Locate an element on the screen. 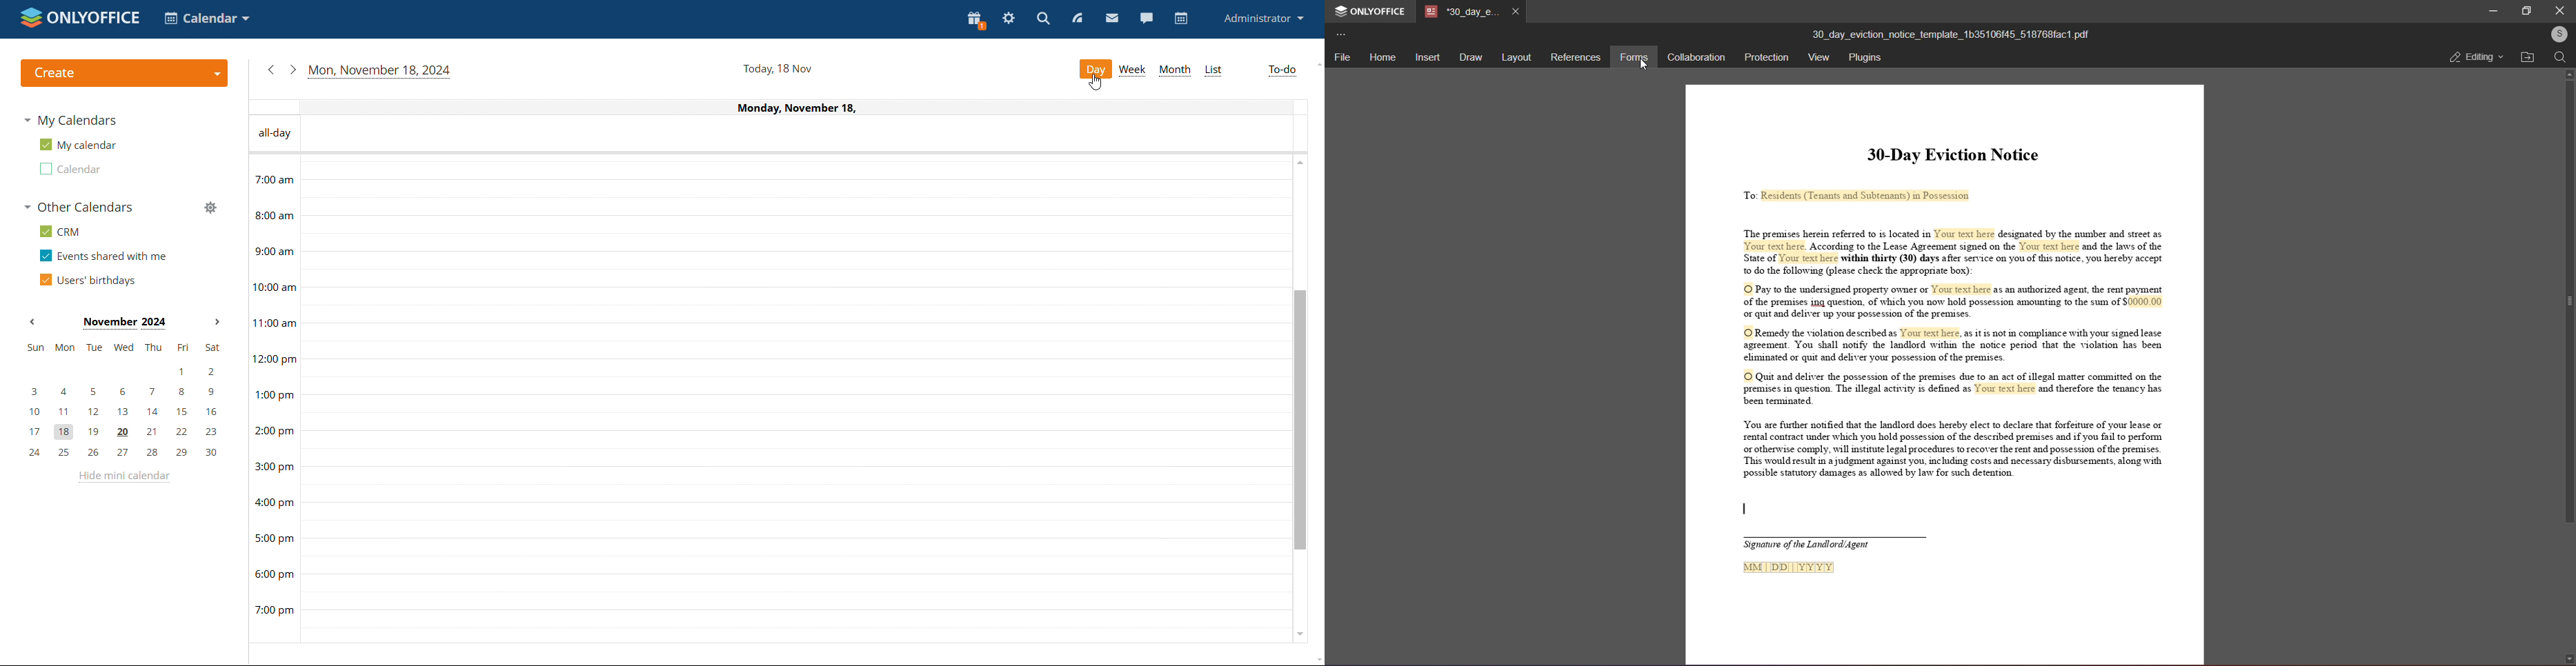  list view is located at coordinates (1214, 70).